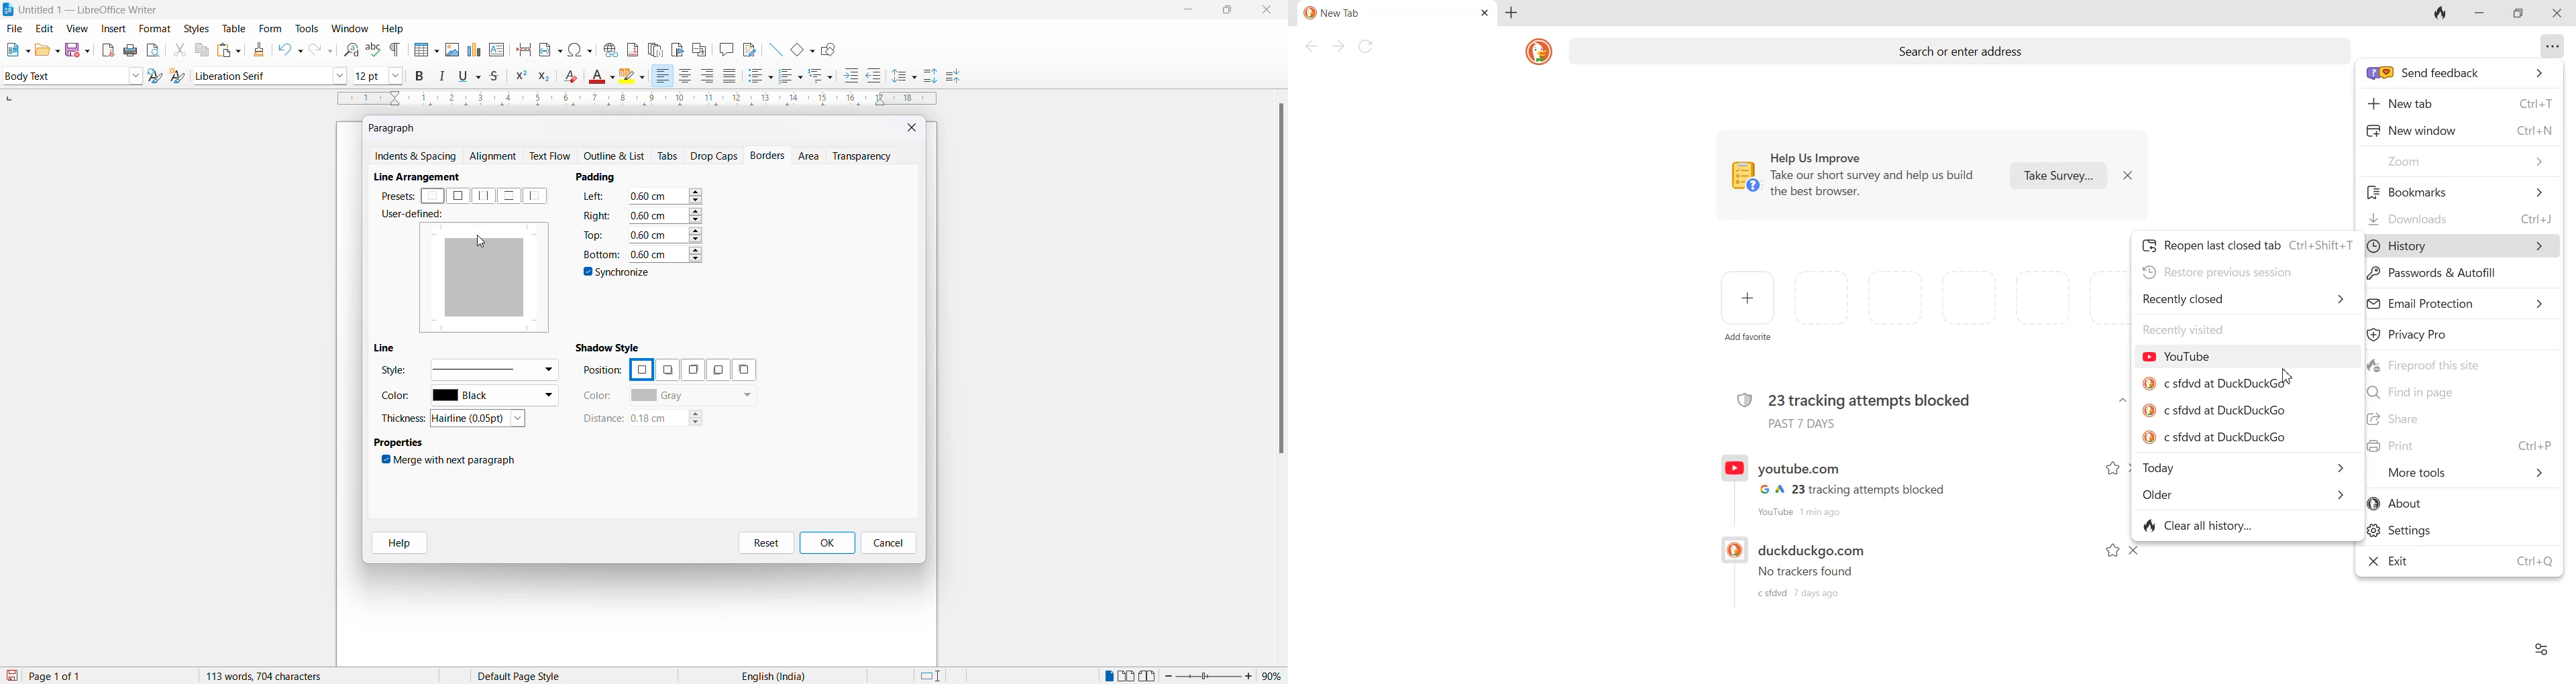 The image size is (2576, 700). I want to click on line, so click(388, 348).